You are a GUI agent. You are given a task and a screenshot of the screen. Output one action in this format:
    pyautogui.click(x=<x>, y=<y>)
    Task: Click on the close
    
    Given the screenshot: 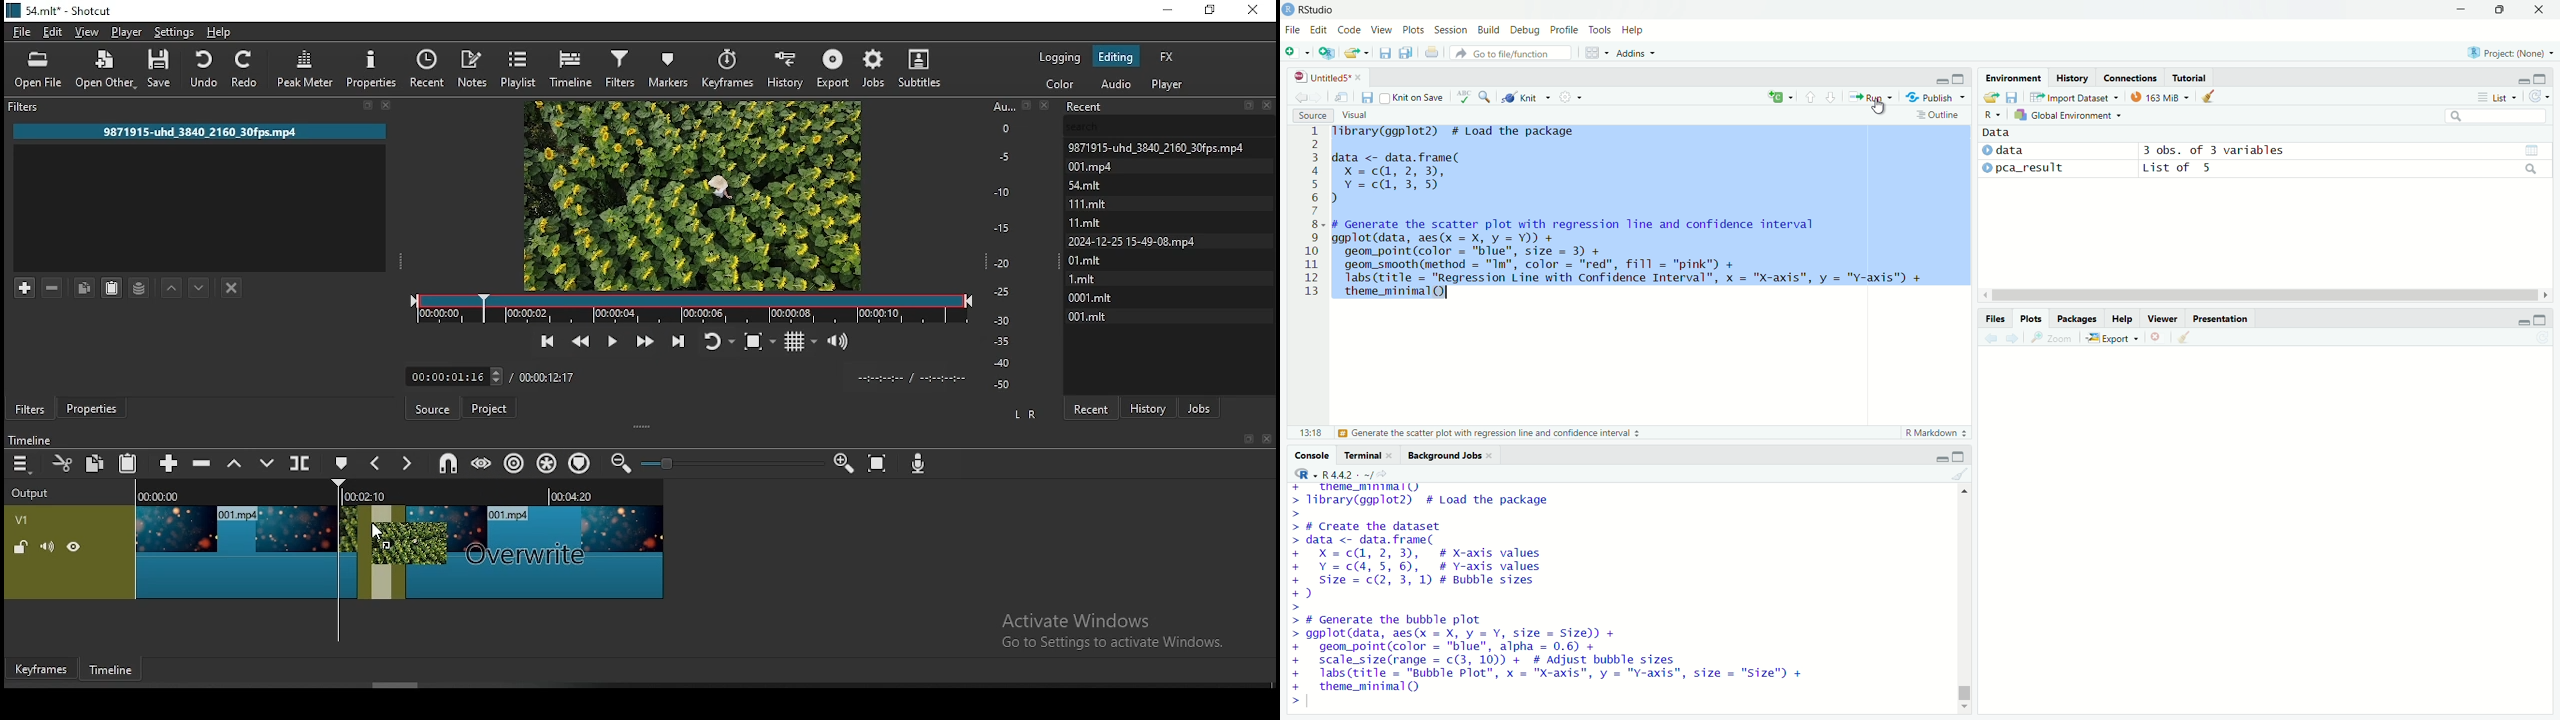 What is the action you would take?
    pyautogui.click(x=2539, y=10)
    